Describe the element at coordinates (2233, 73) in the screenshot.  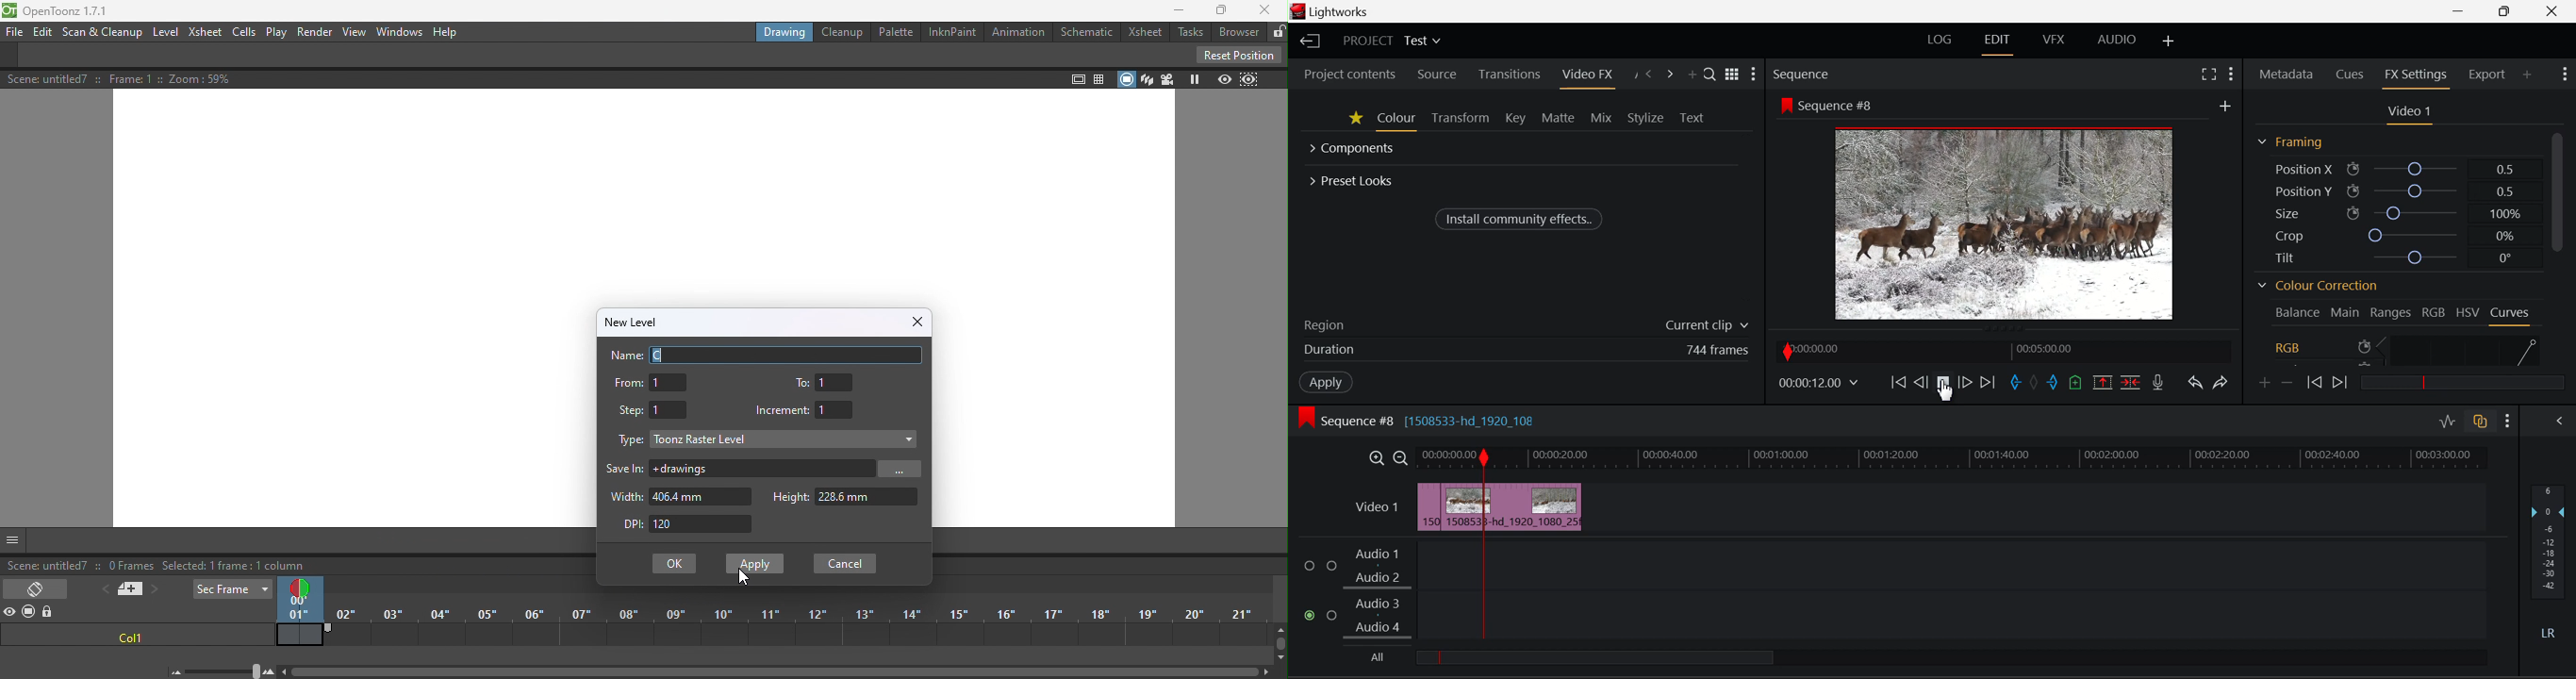
I see `Show Settings` at that location.